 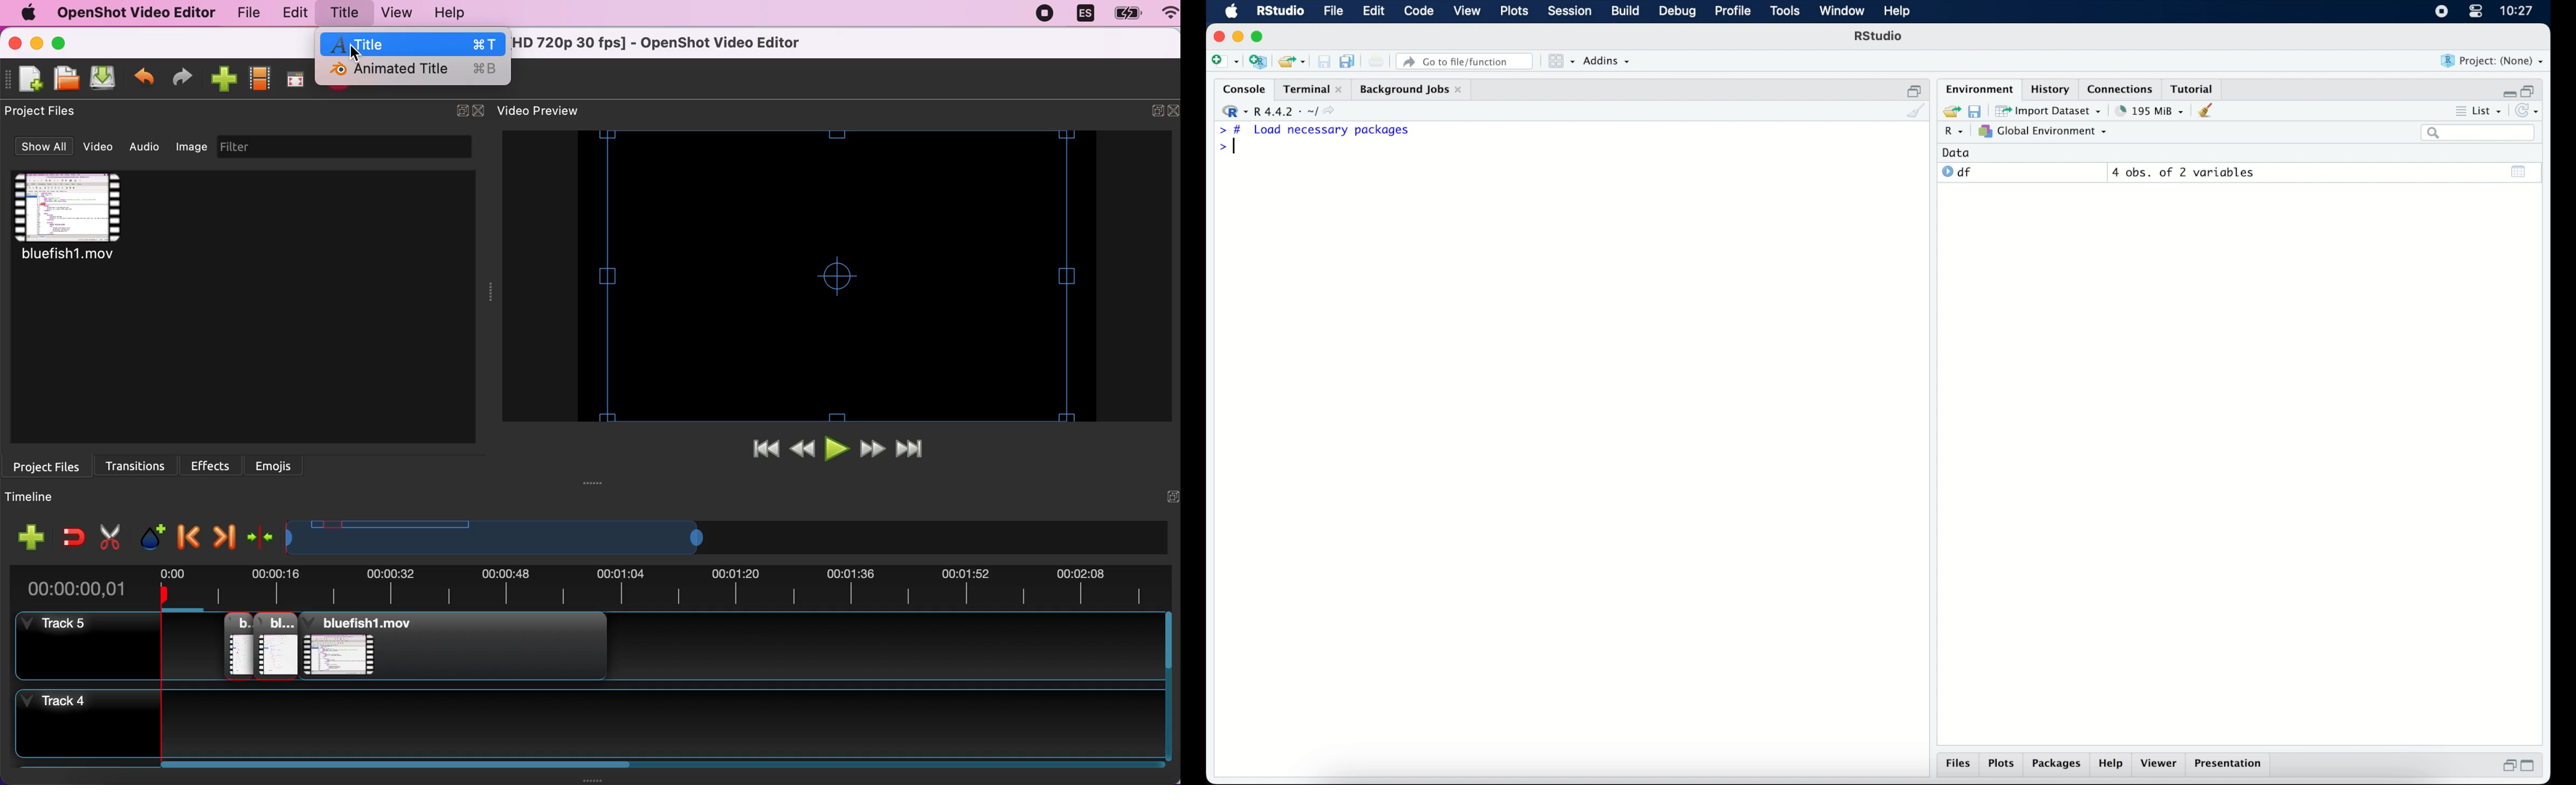 What do you see at coordinates (1241, 89) in the screenshot?
I see `console` at bounding box center [1241, 89].